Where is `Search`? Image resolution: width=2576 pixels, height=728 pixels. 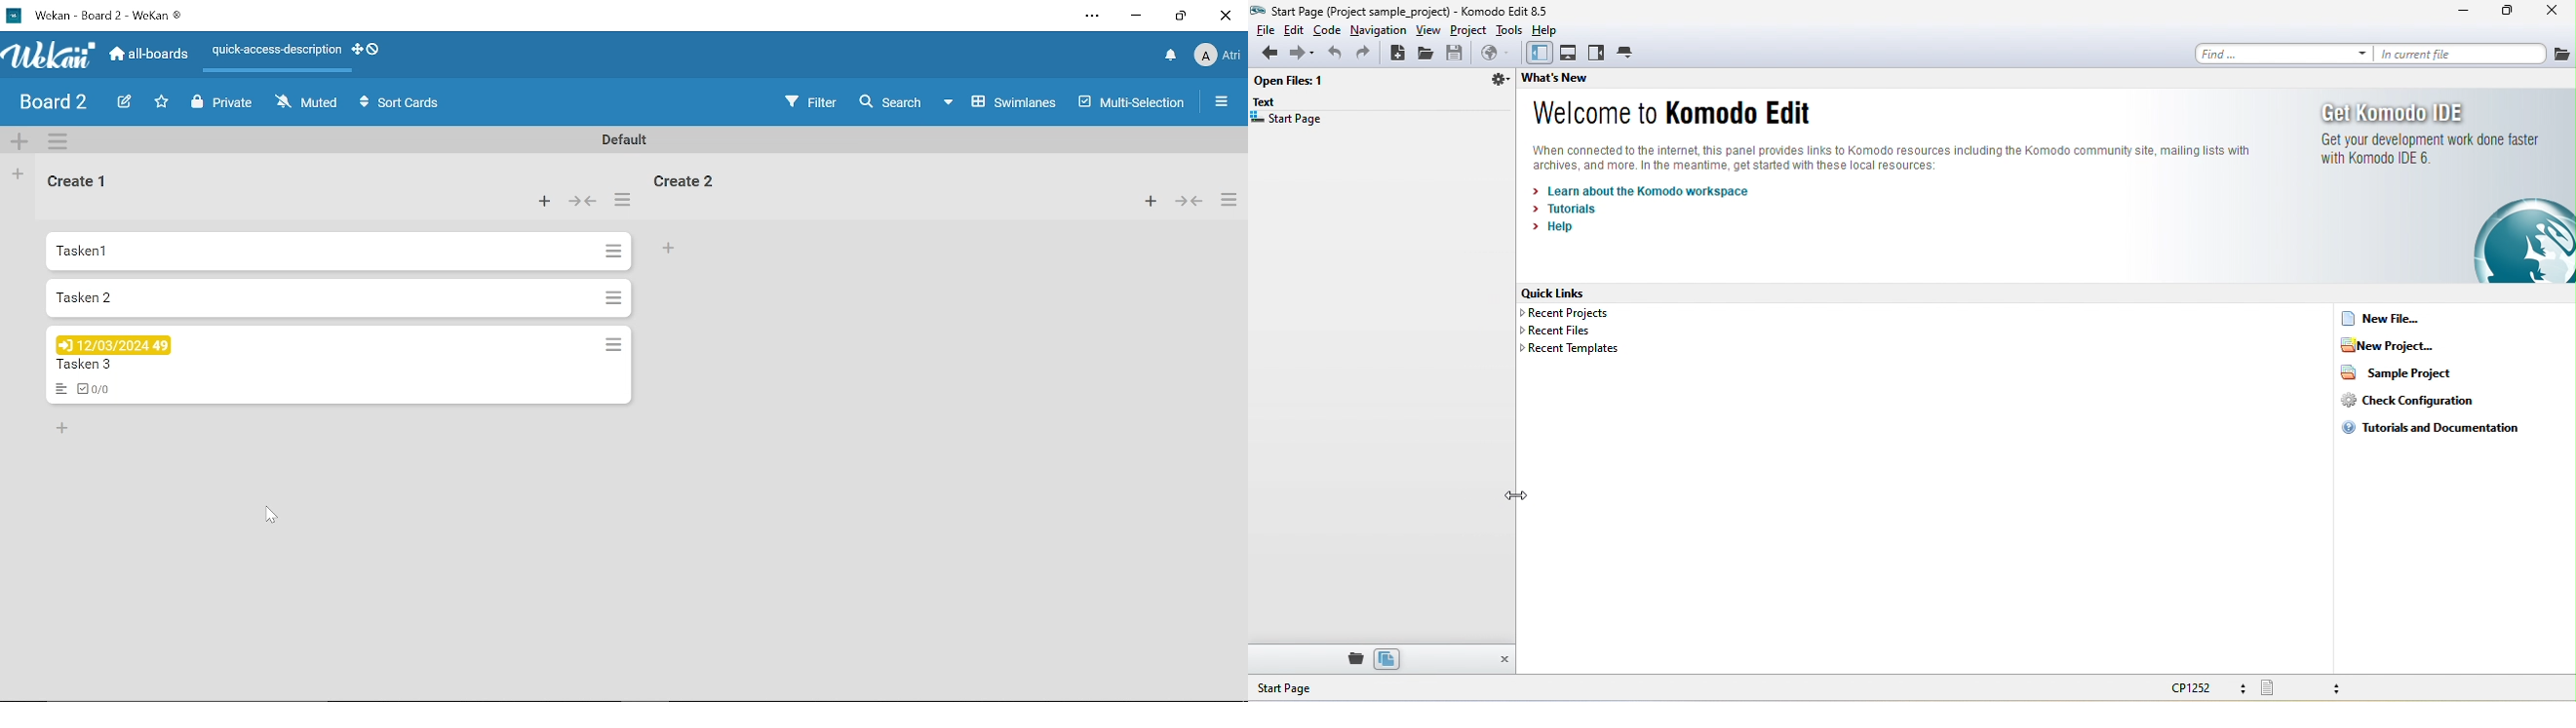
Search is located at coordinates (902, 100).